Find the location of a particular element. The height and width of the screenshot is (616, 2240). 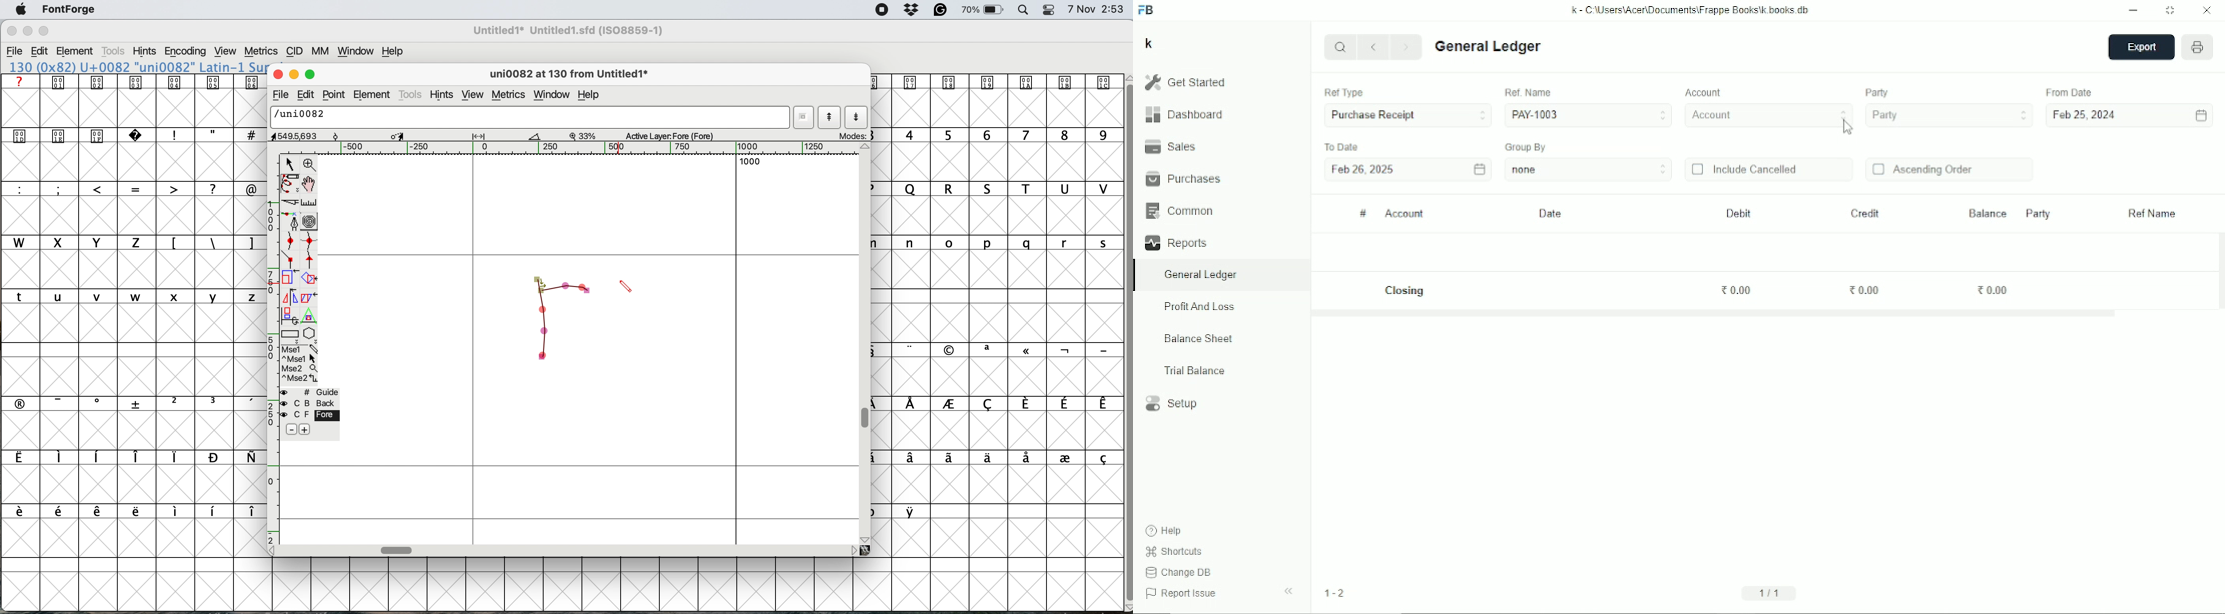

Ref name is located at coordinates (2153, 214).